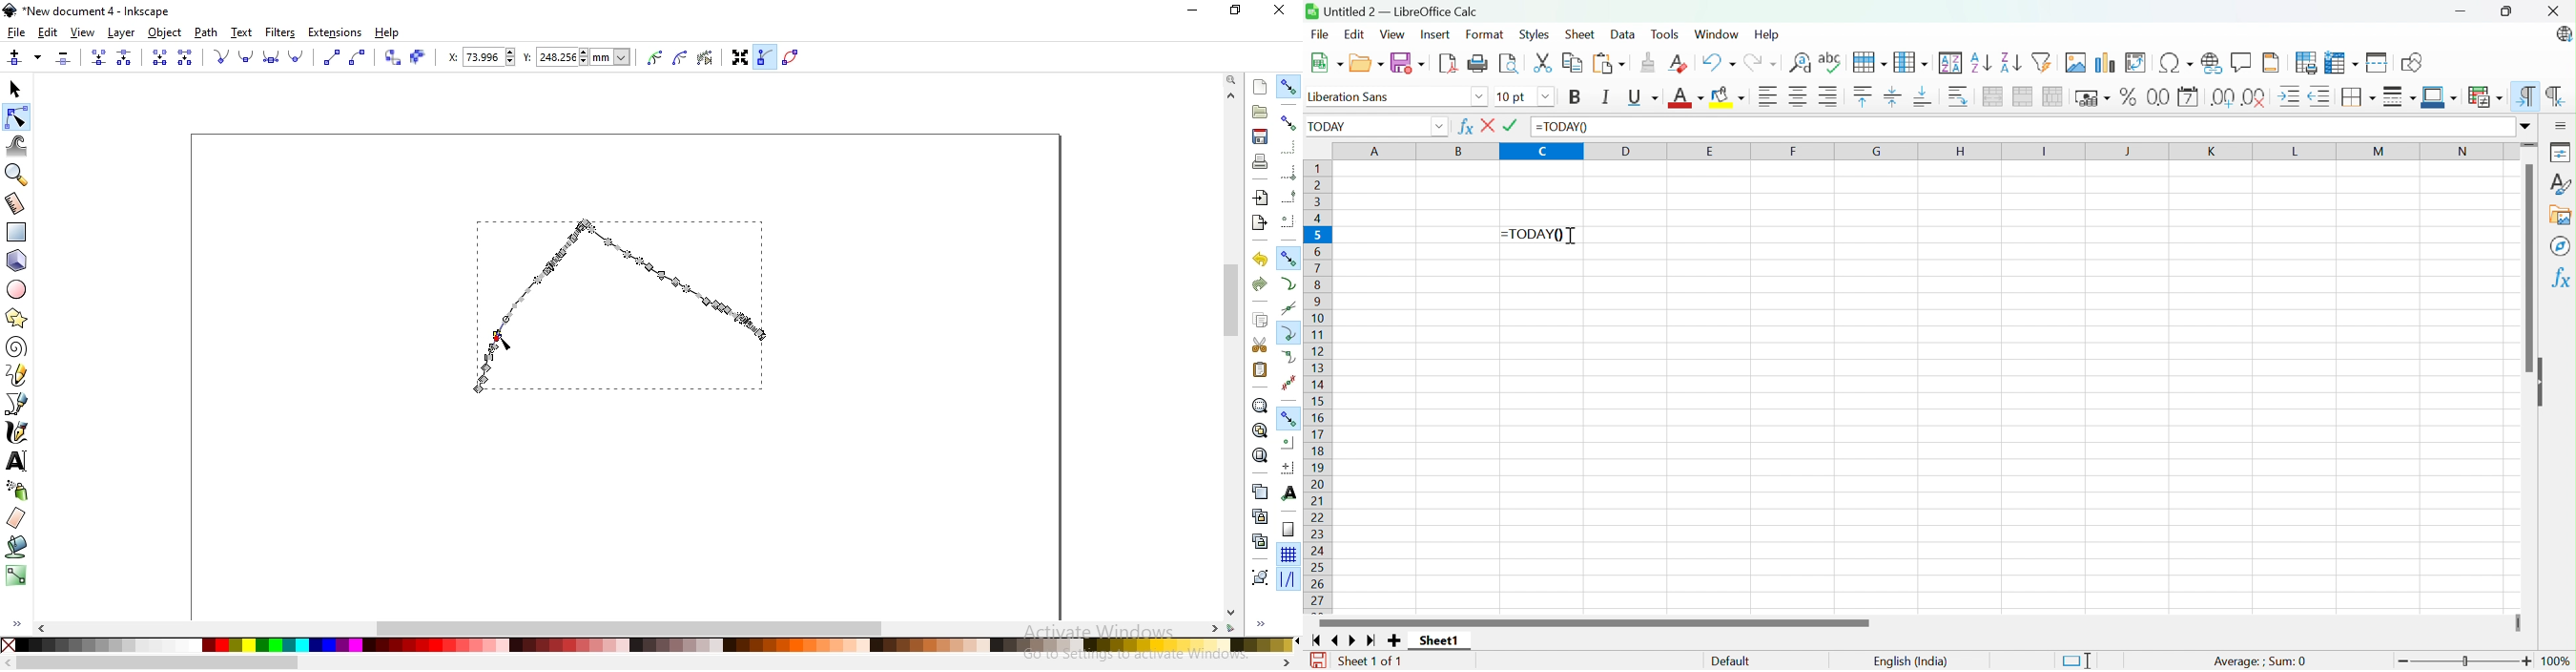 This screenshot has width=2576, height=672. What do you see at coordinates (1288, 283) in the screenshot?
I see `snap to paths` at bounding box center [1288, 283].